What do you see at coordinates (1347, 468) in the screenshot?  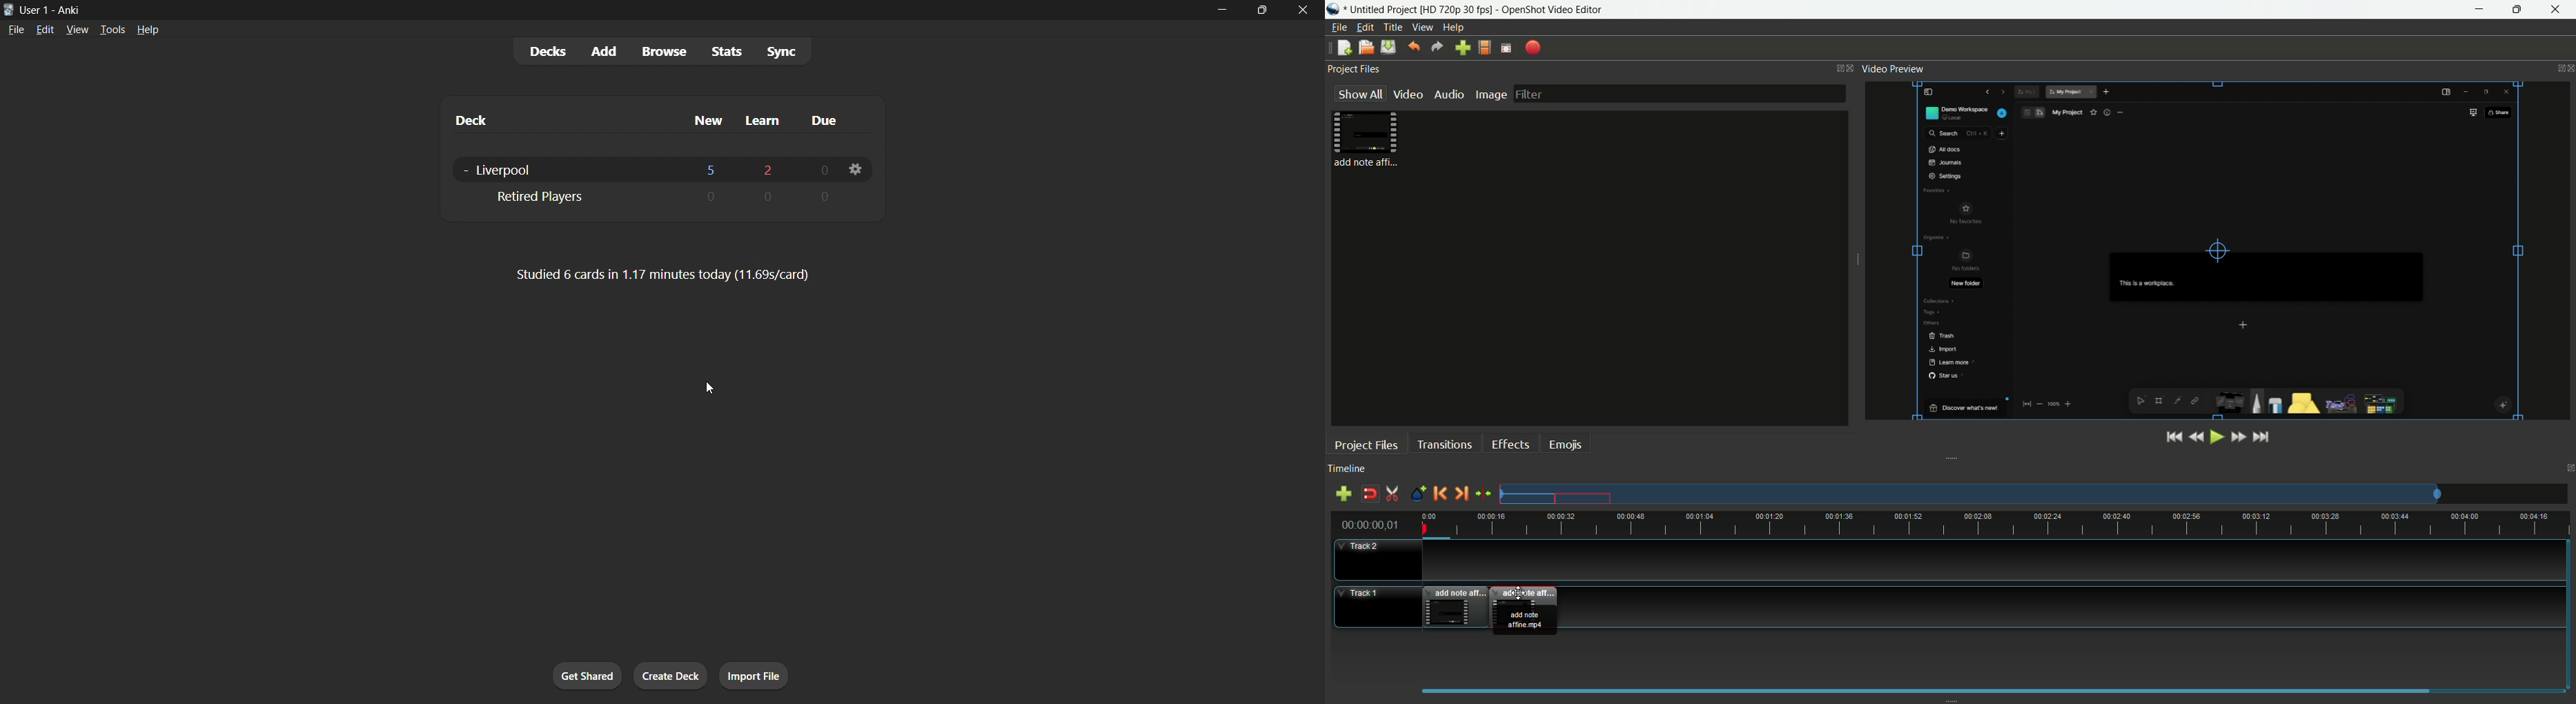 I see `timeline` at bounding box center [1347, 468].